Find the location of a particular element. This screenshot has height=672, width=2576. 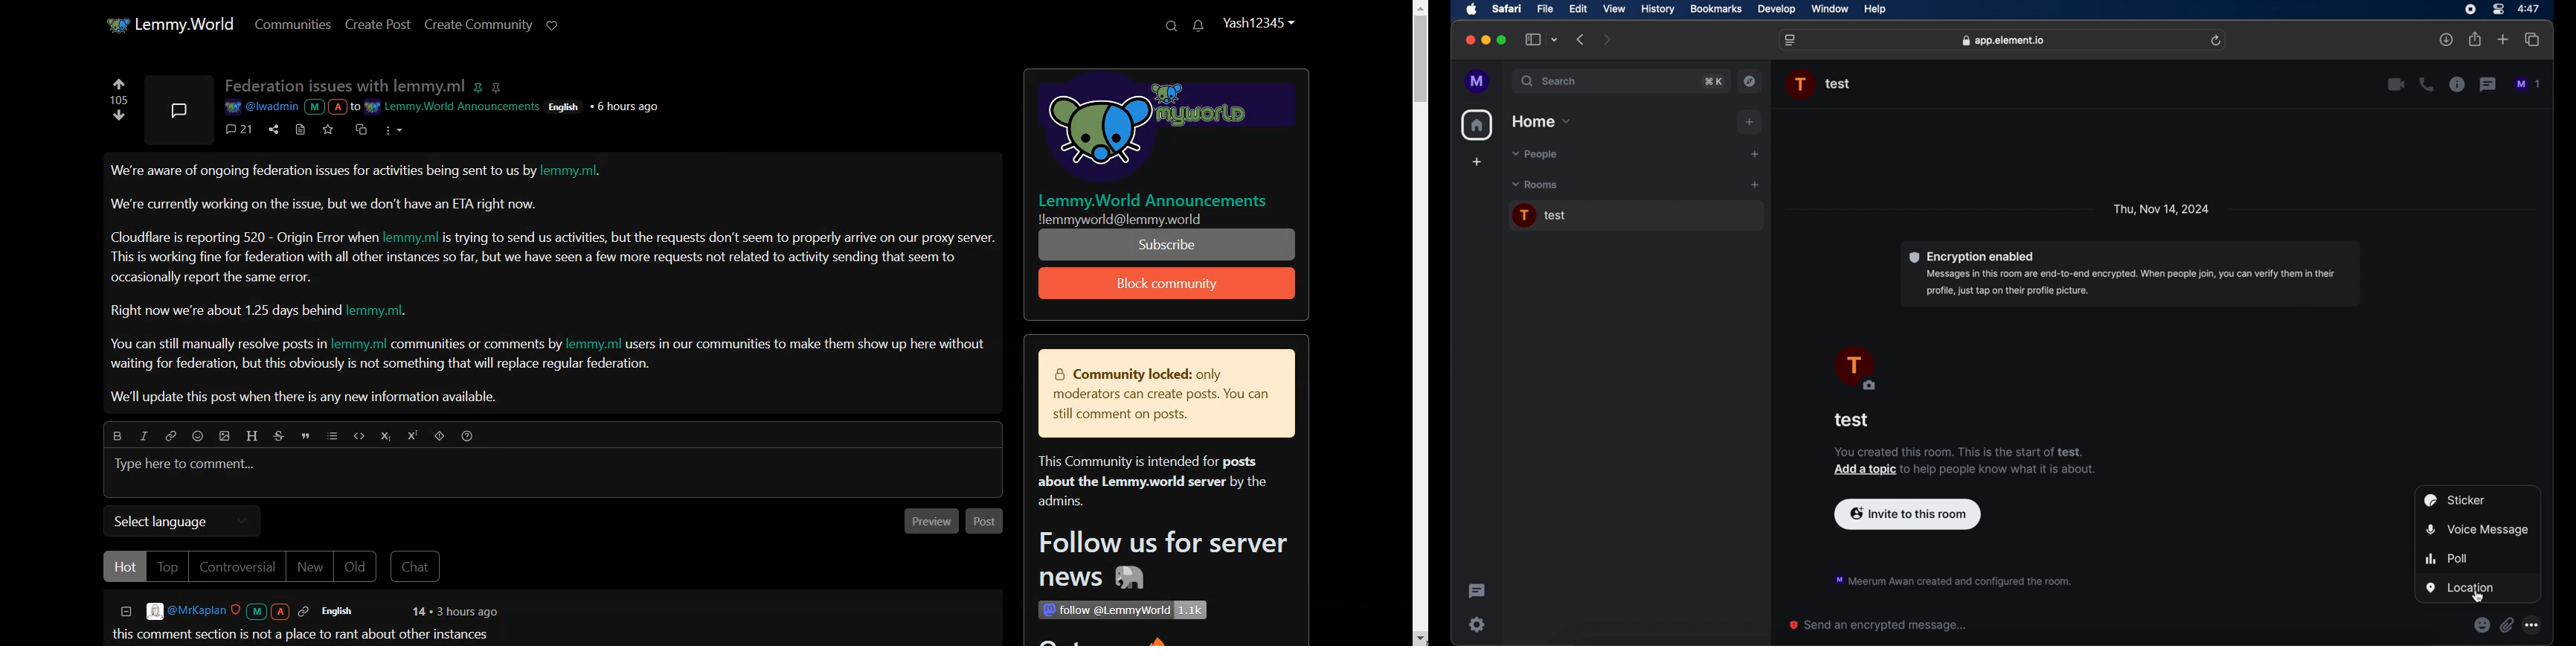

Block community is located at coordinates (1166, 283).